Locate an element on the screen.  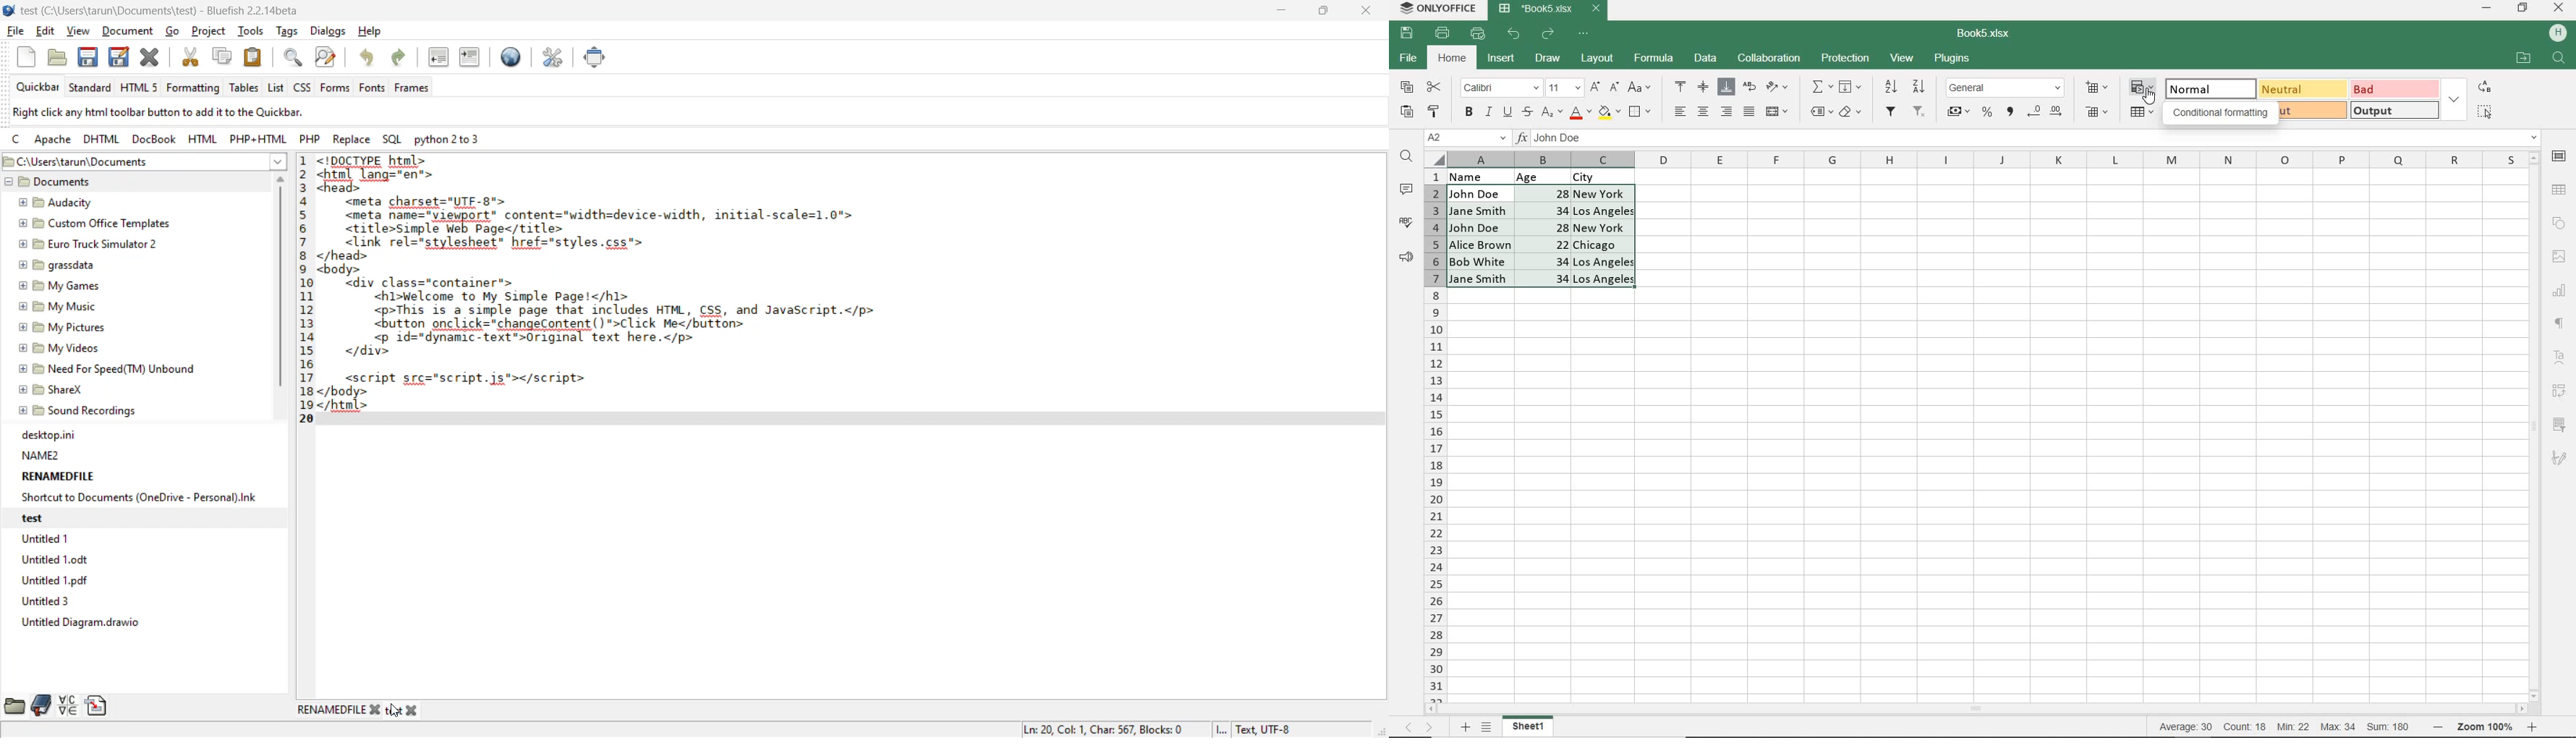
COPY is located at coordinates (1407, 88).